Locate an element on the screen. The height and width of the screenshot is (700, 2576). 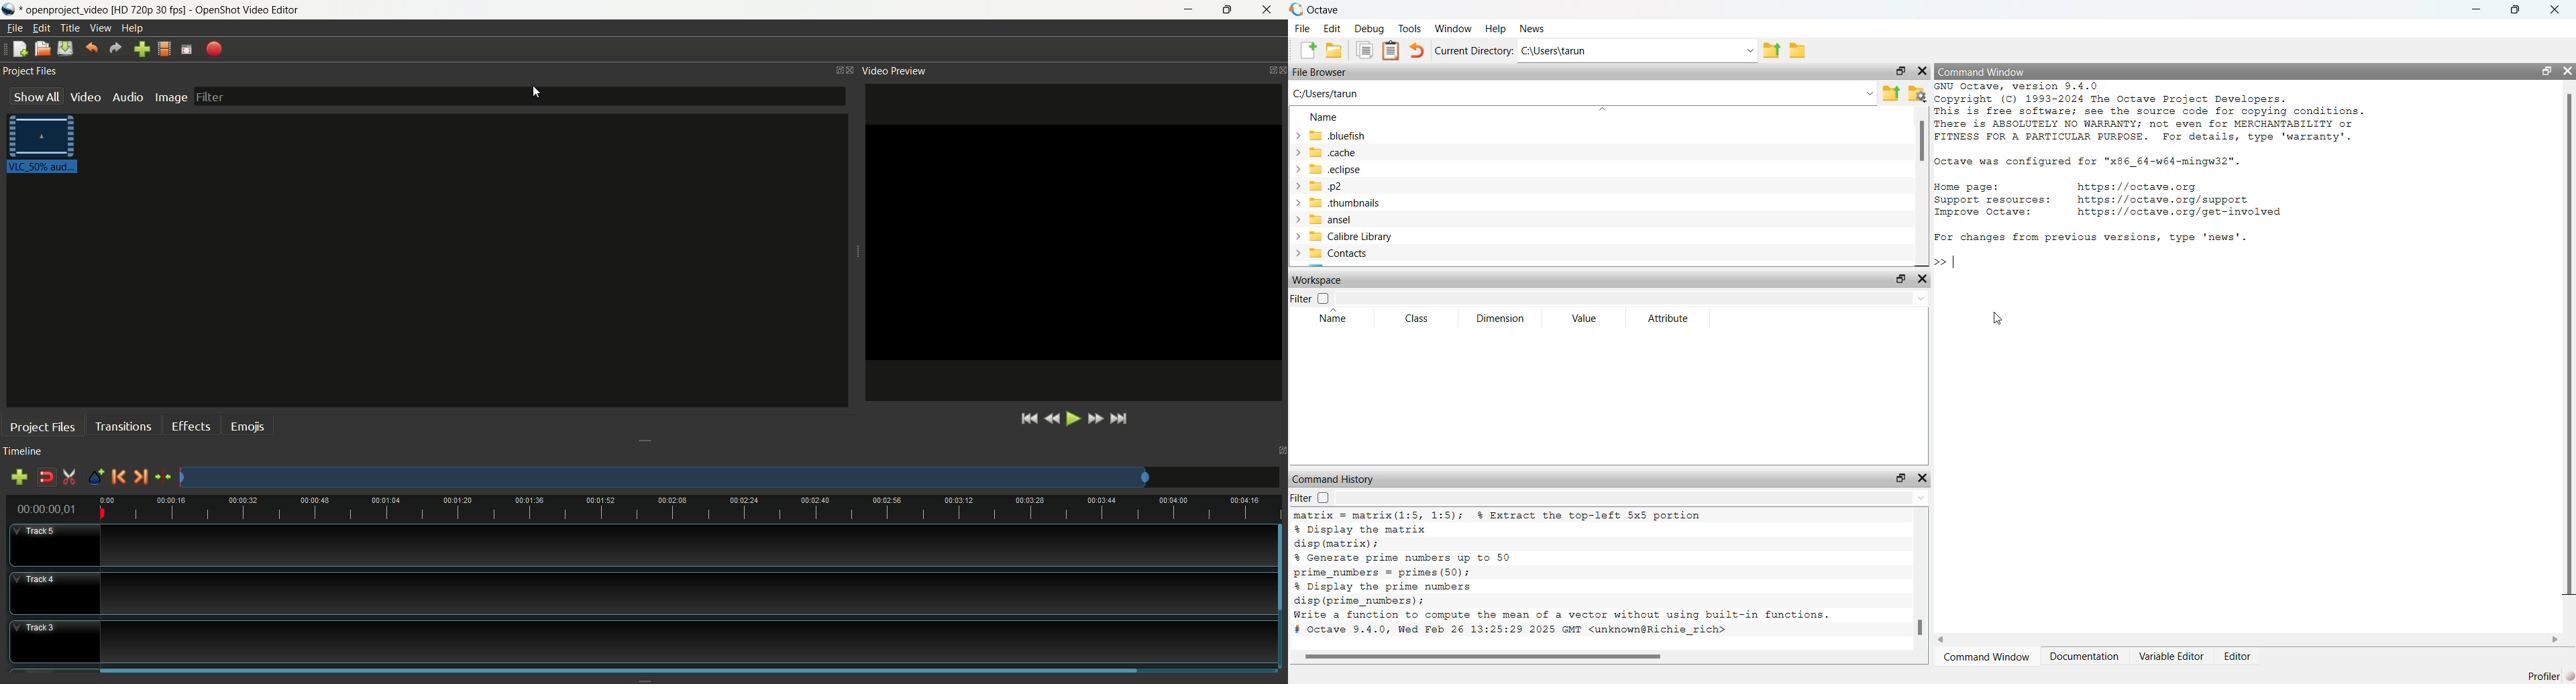
filter is located at coordinates (1311, 297).